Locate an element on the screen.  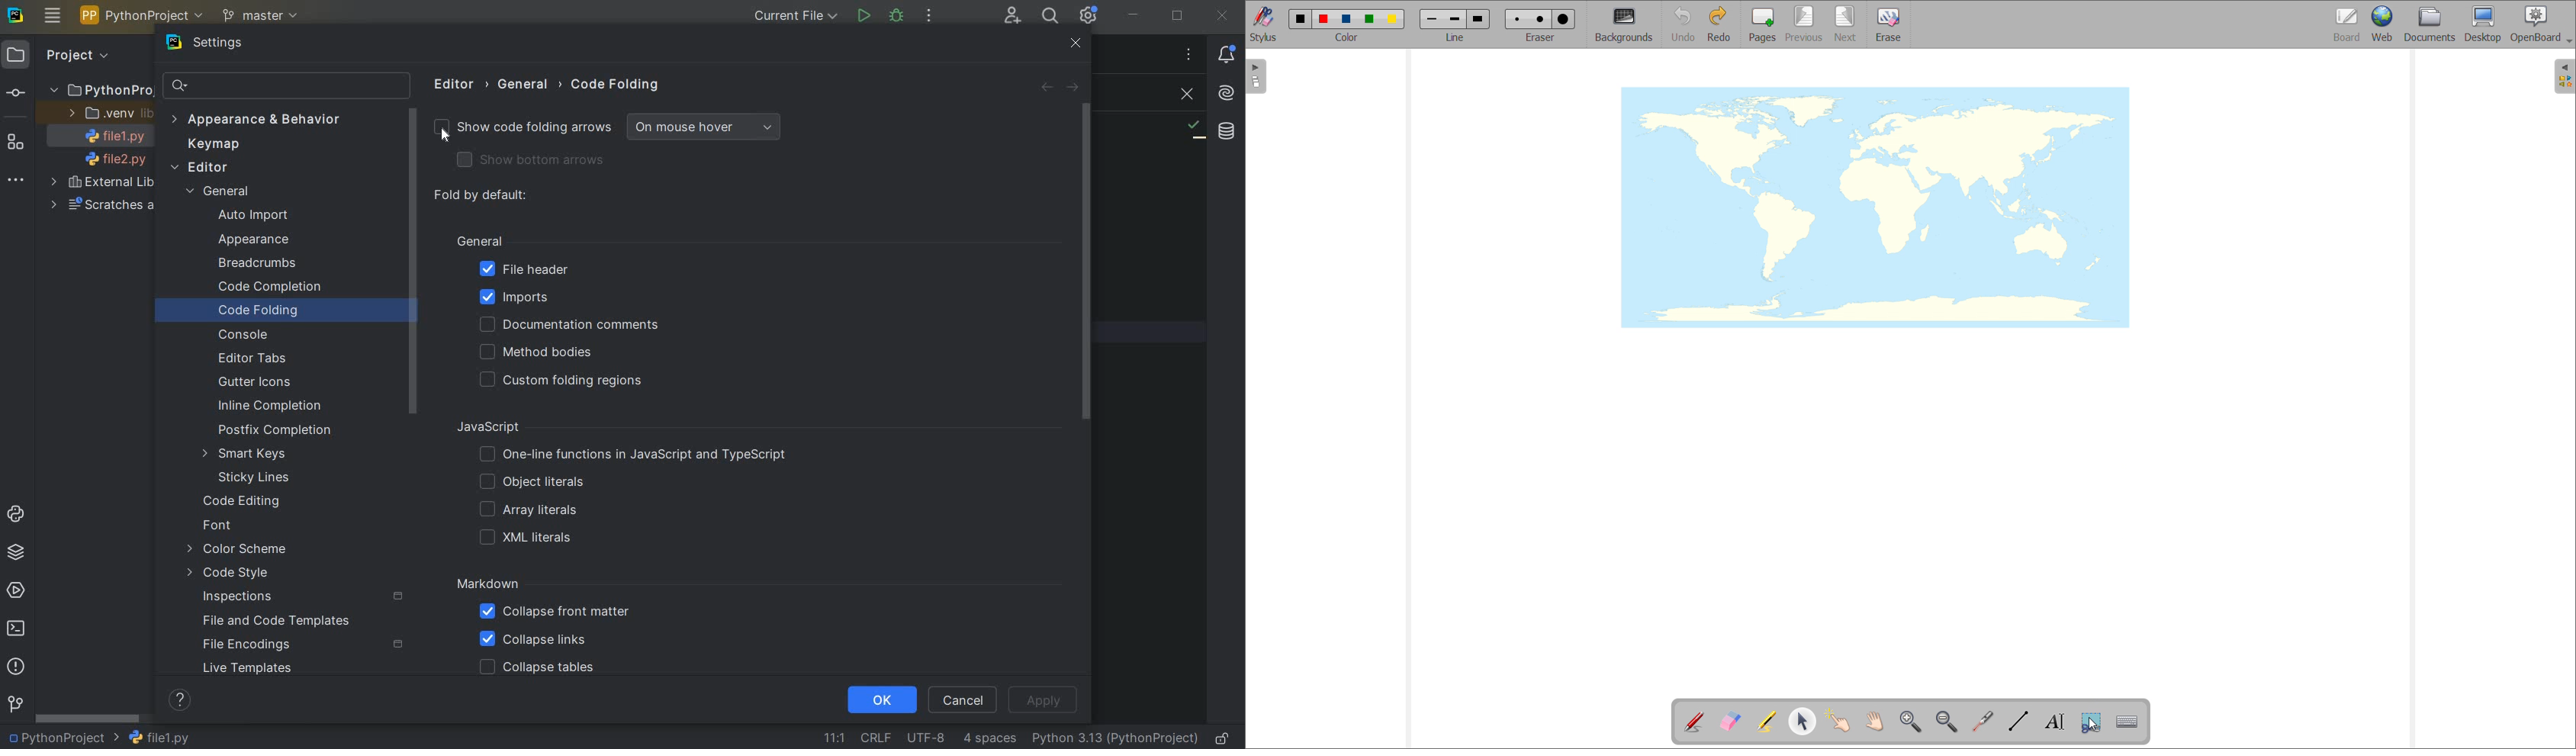
SEARCH SETTINGS is located at coordinates (285, 87).